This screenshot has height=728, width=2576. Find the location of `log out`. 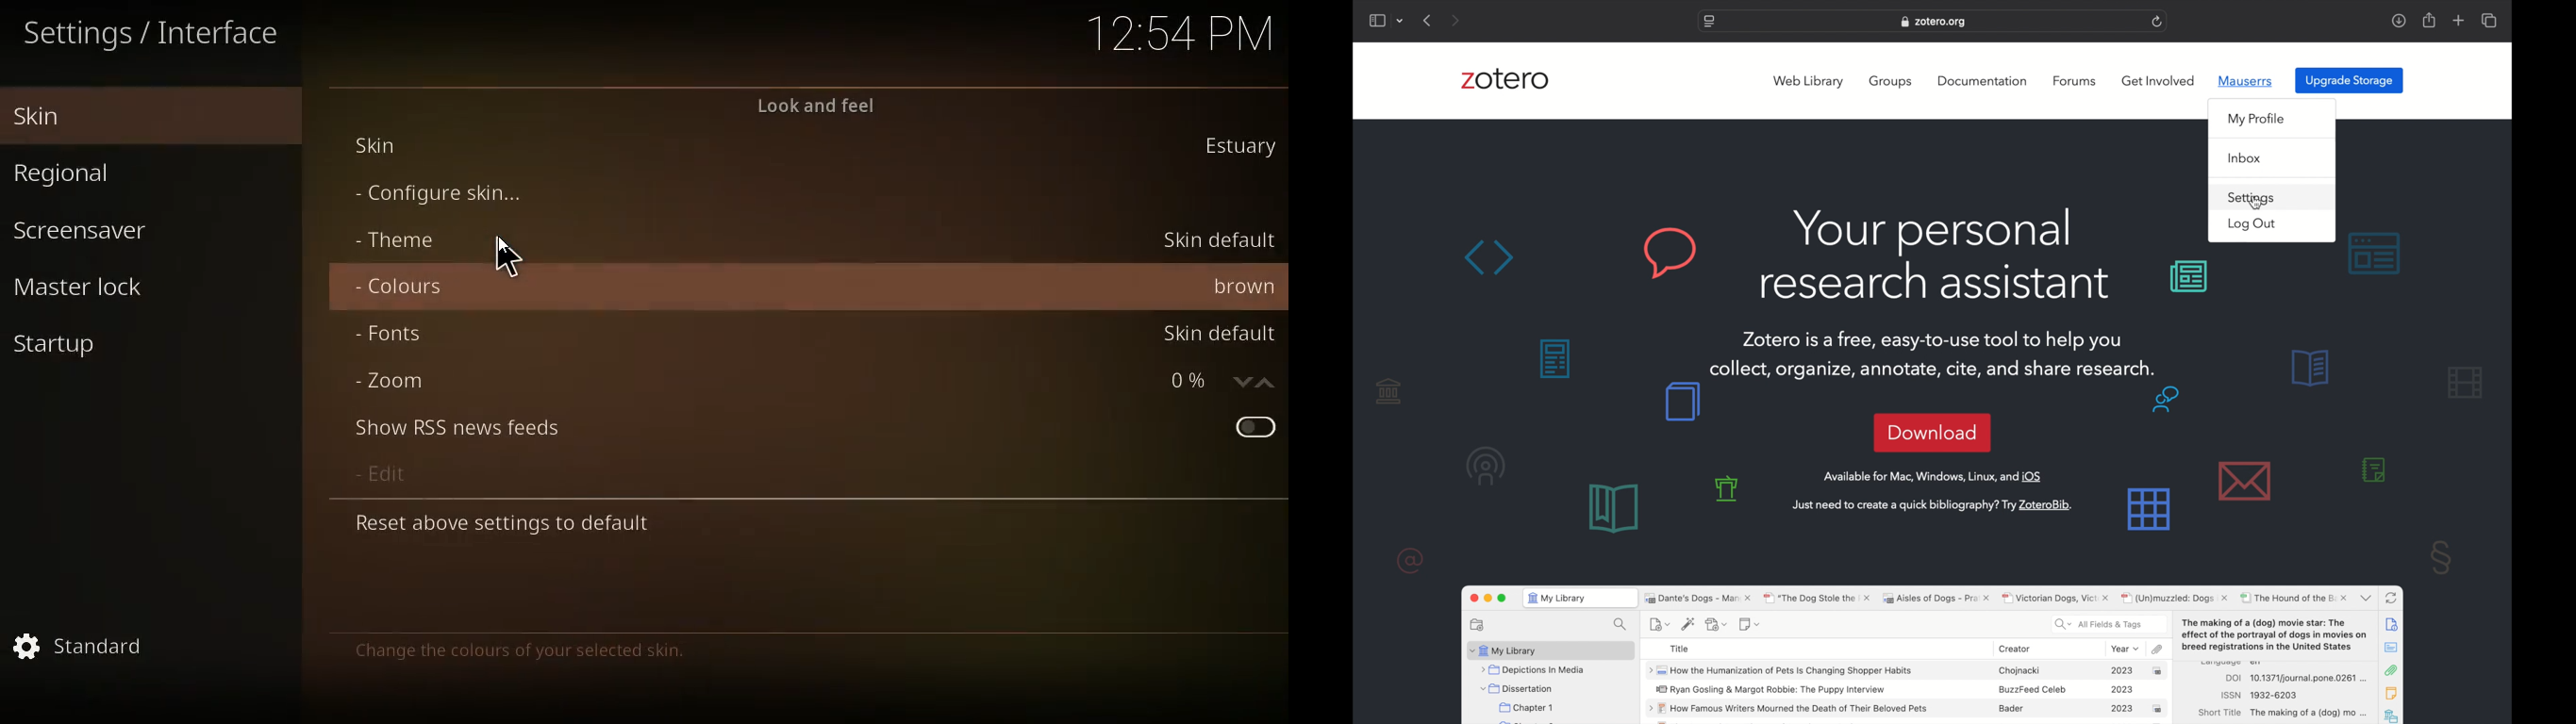

log out is located at coordinates (2253, 225).